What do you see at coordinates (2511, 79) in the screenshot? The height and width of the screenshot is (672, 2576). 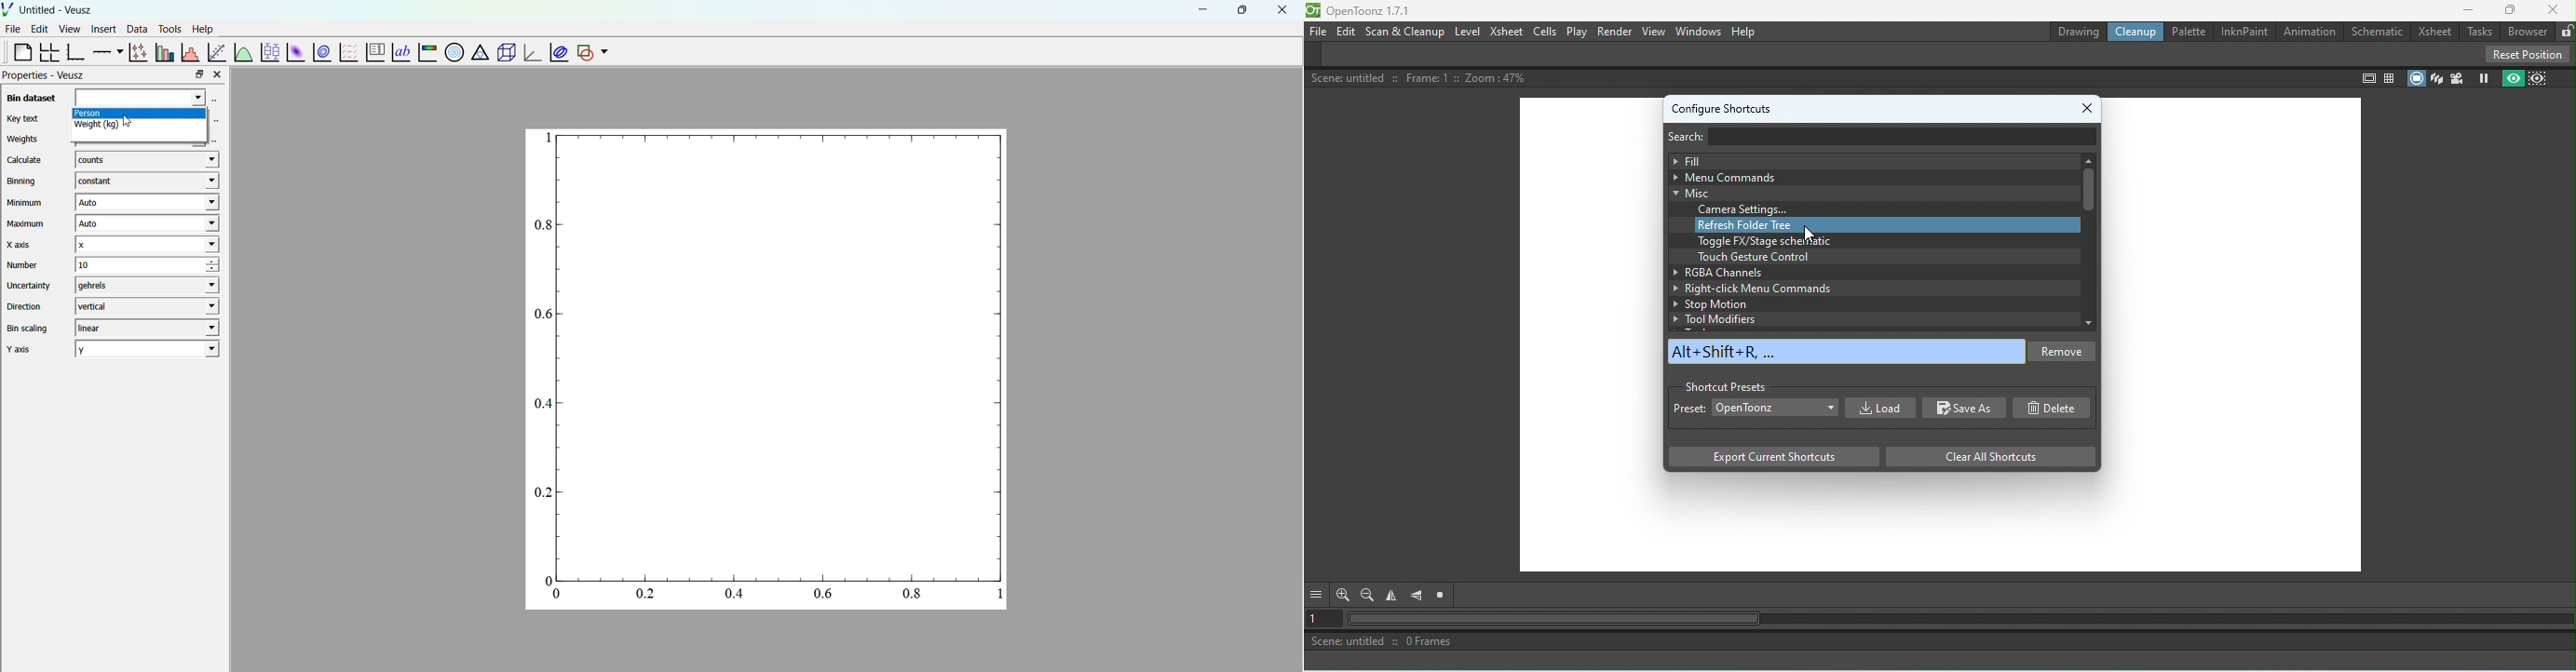 I see `Preview` at bounding box center [2511, 79].